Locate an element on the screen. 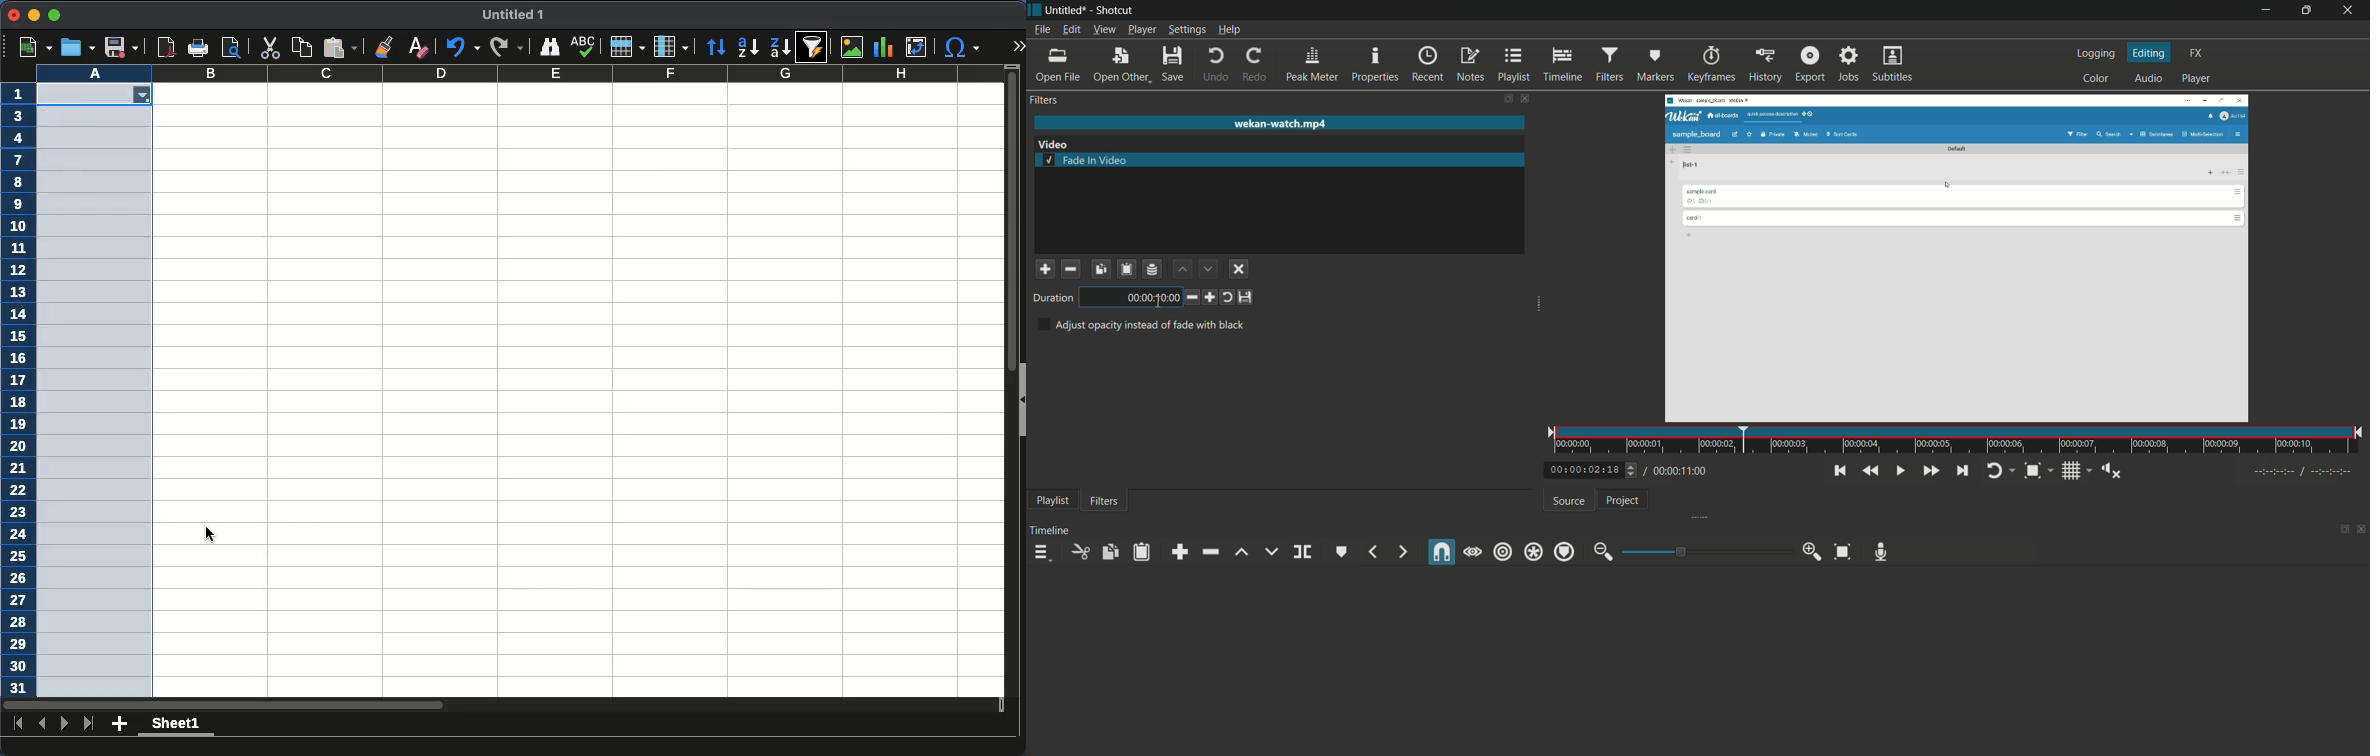 Image resolution: width=2380 pixels, height=756 pixels. restore to default is located at coordinates (1227, 297).